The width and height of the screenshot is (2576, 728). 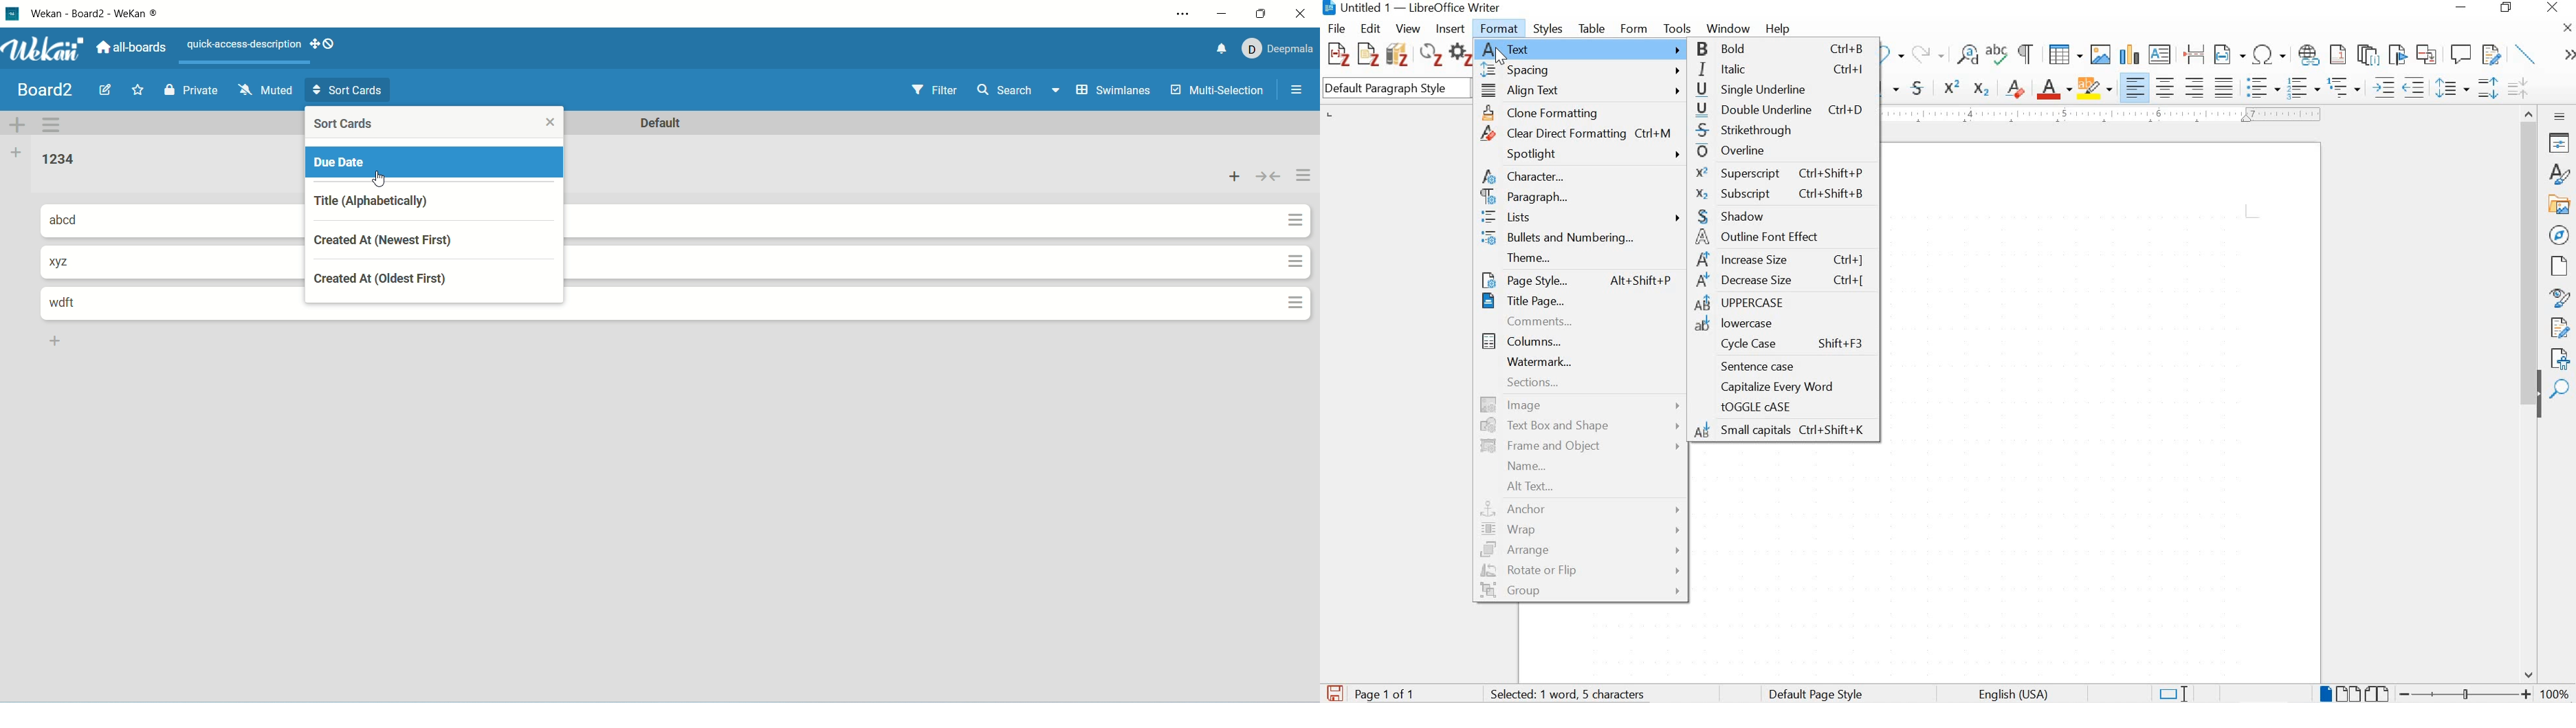 I want to click on insert chart, so click(x=2129, y=56).